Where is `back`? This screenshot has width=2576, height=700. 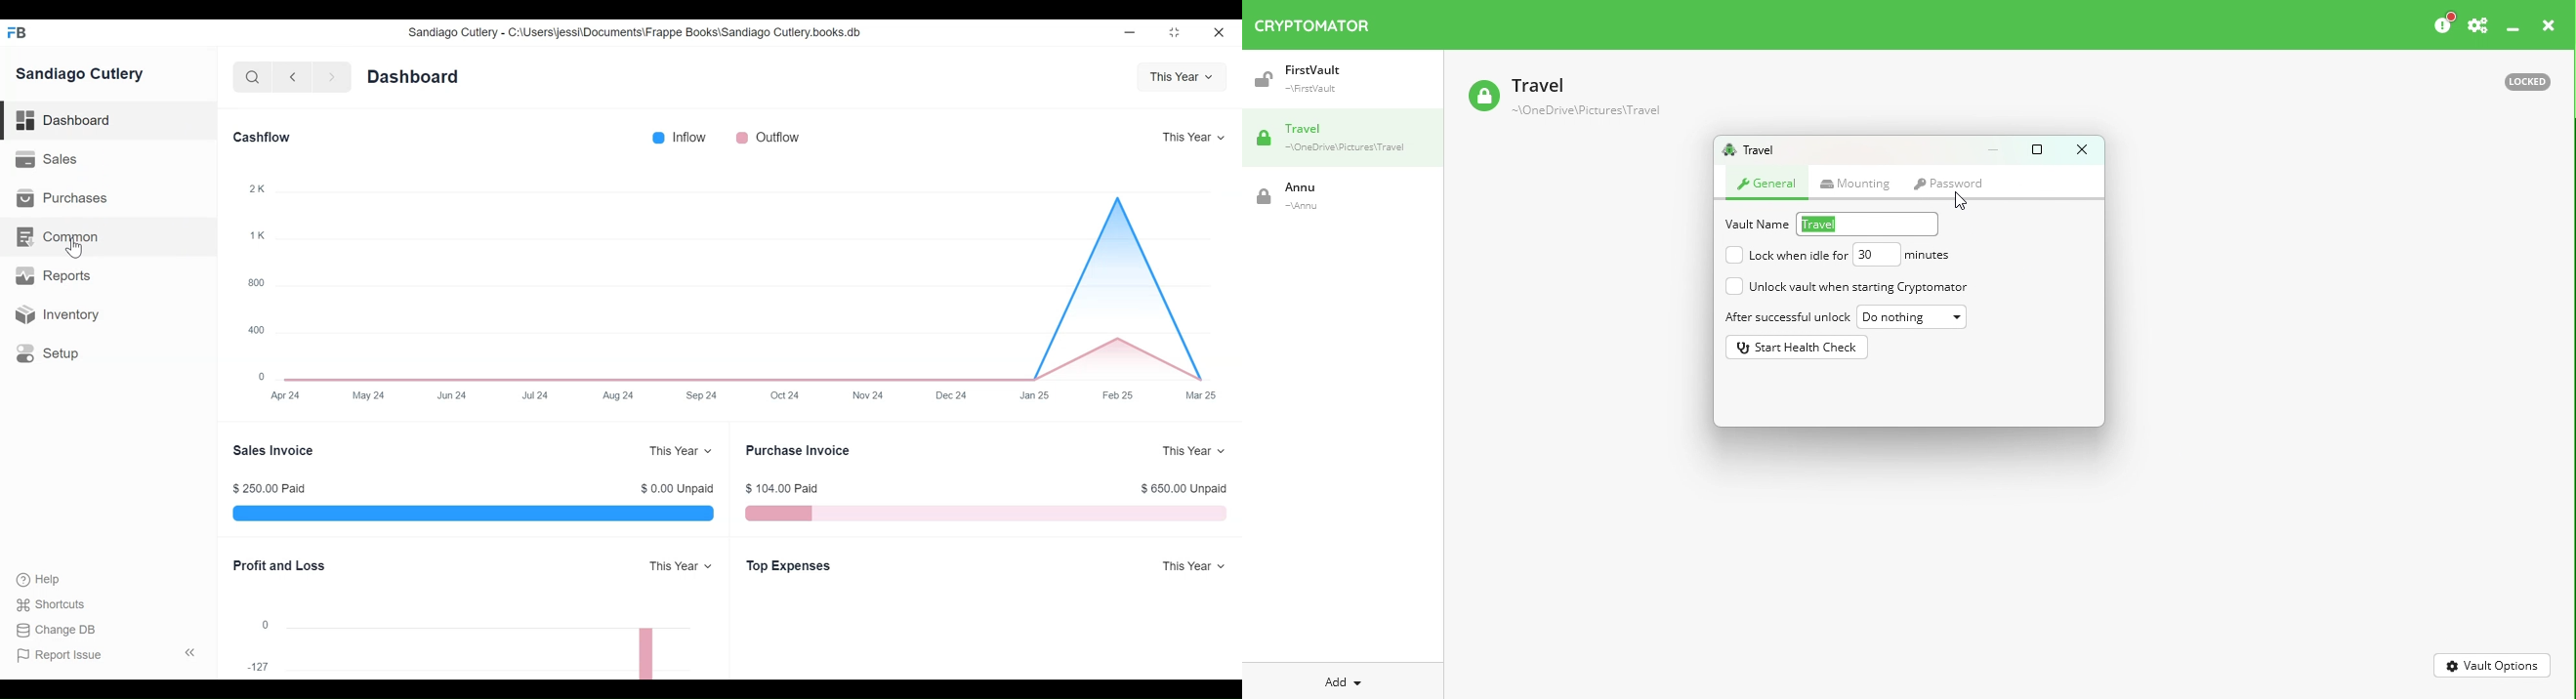 back is located at coordinates (293, 76).